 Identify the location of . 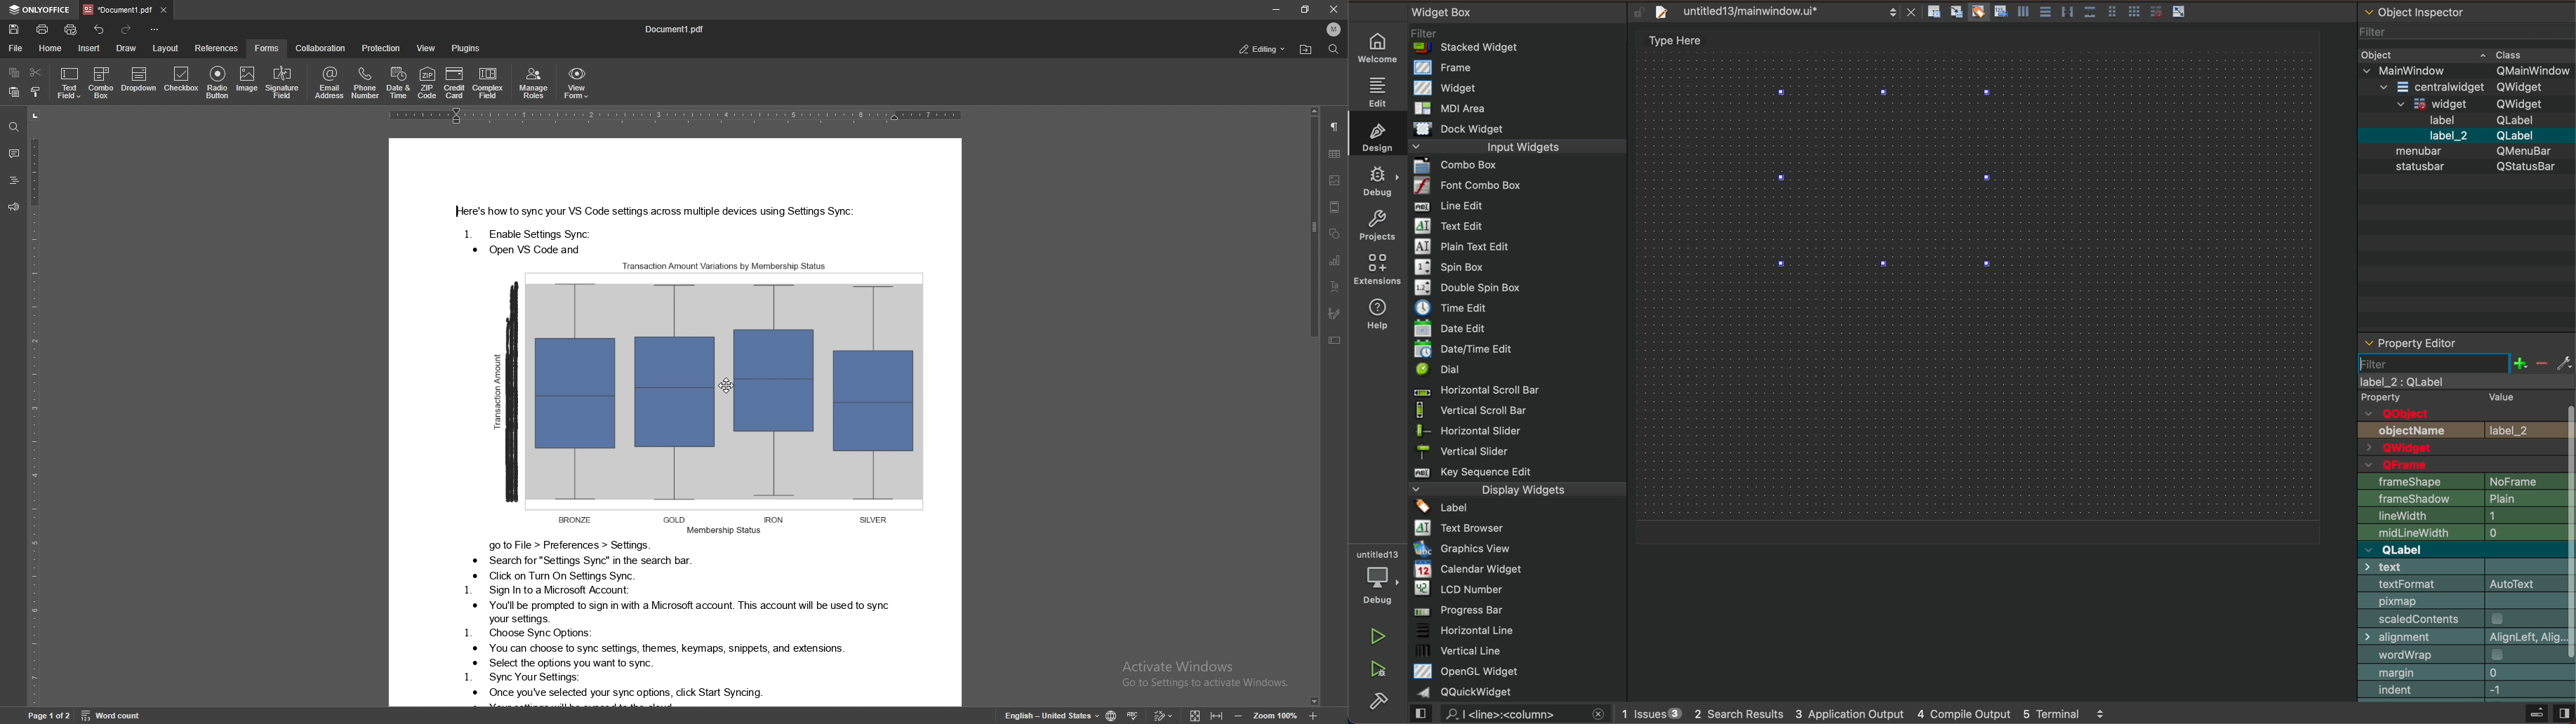
(2470, 464).